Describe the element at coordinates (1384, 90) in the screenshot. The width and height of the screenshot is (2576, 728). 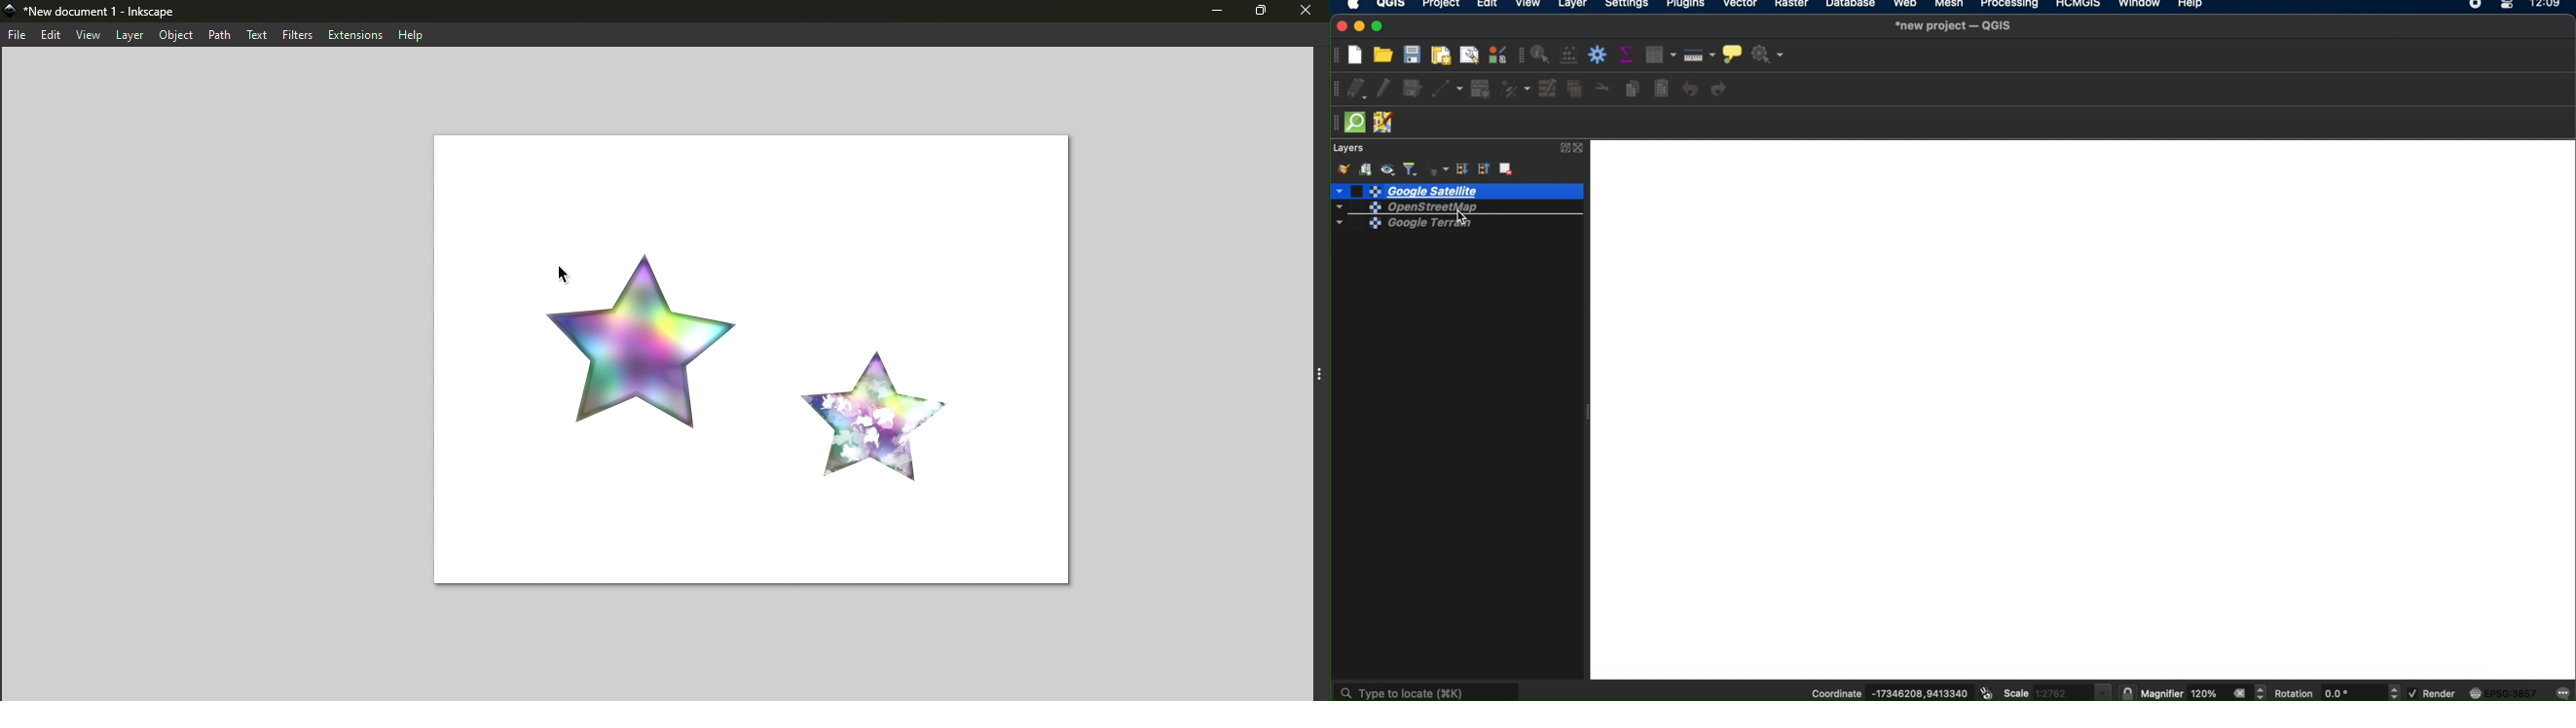
I see `toggle editing` at that location.